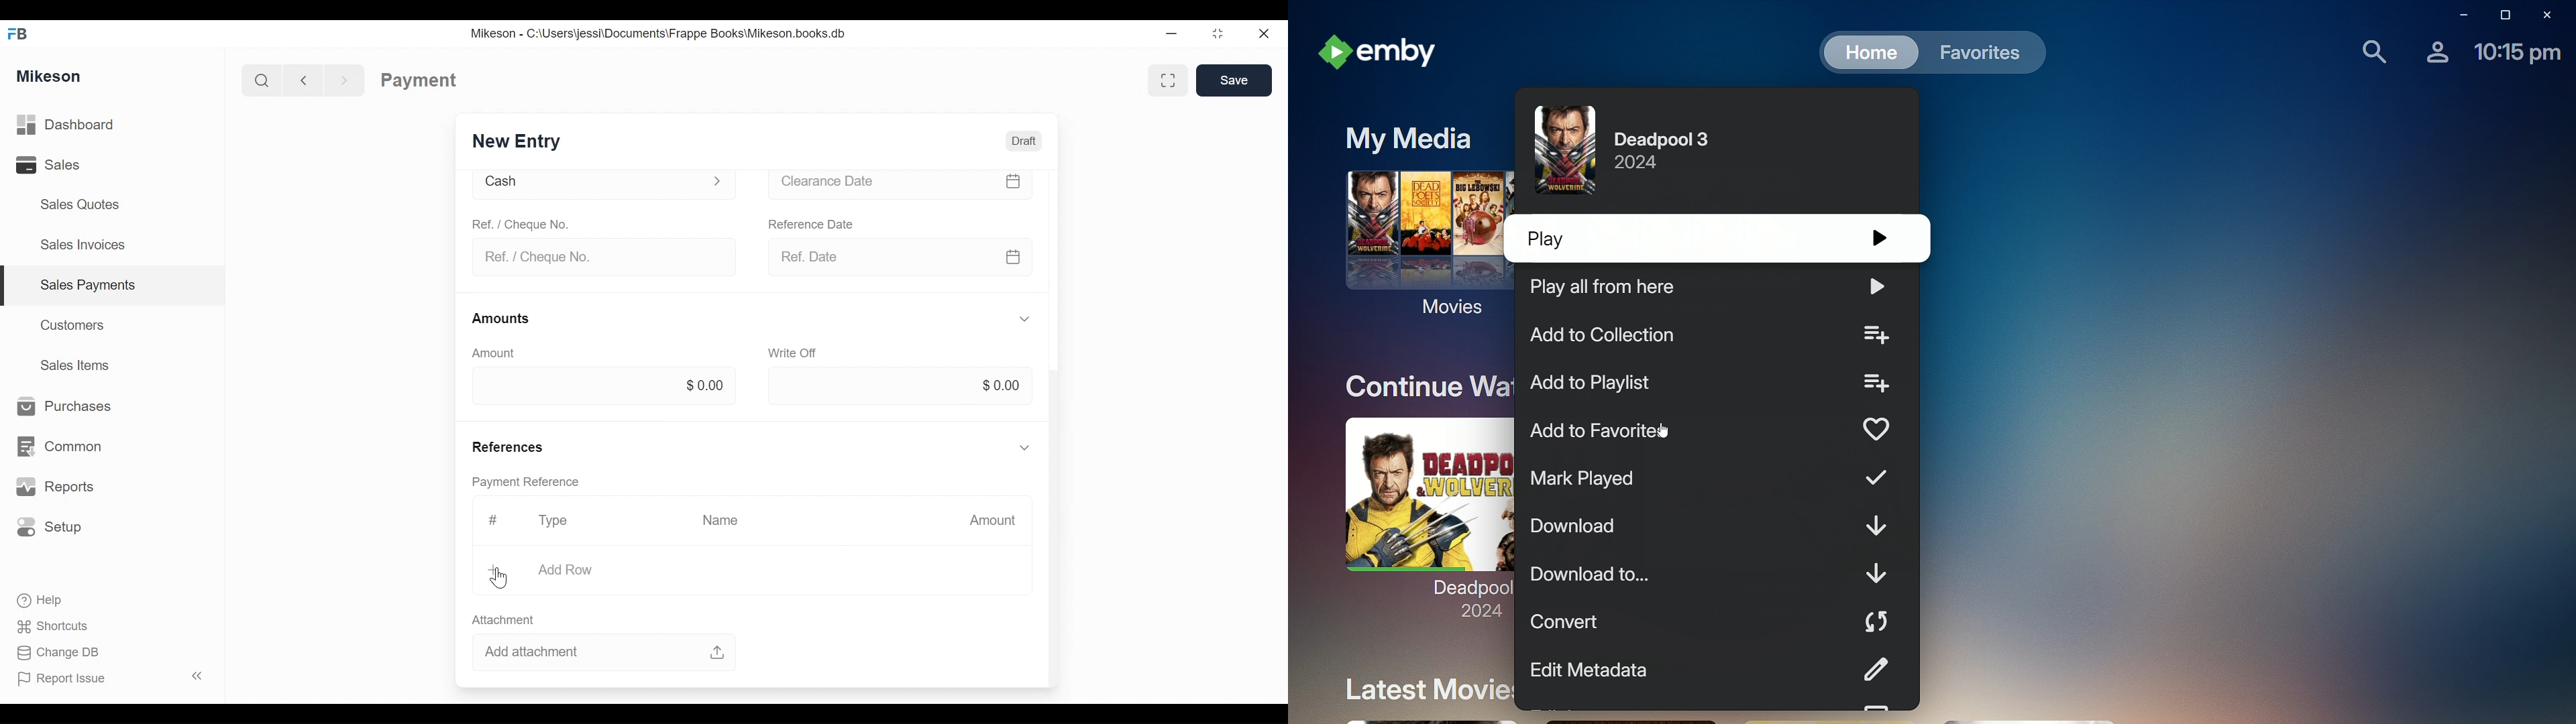 This screenshot has height=728, width=2576. What do you see at coordinates (50, 600) in the screenshot?
I see `Help` at bounding box center [50, 600].